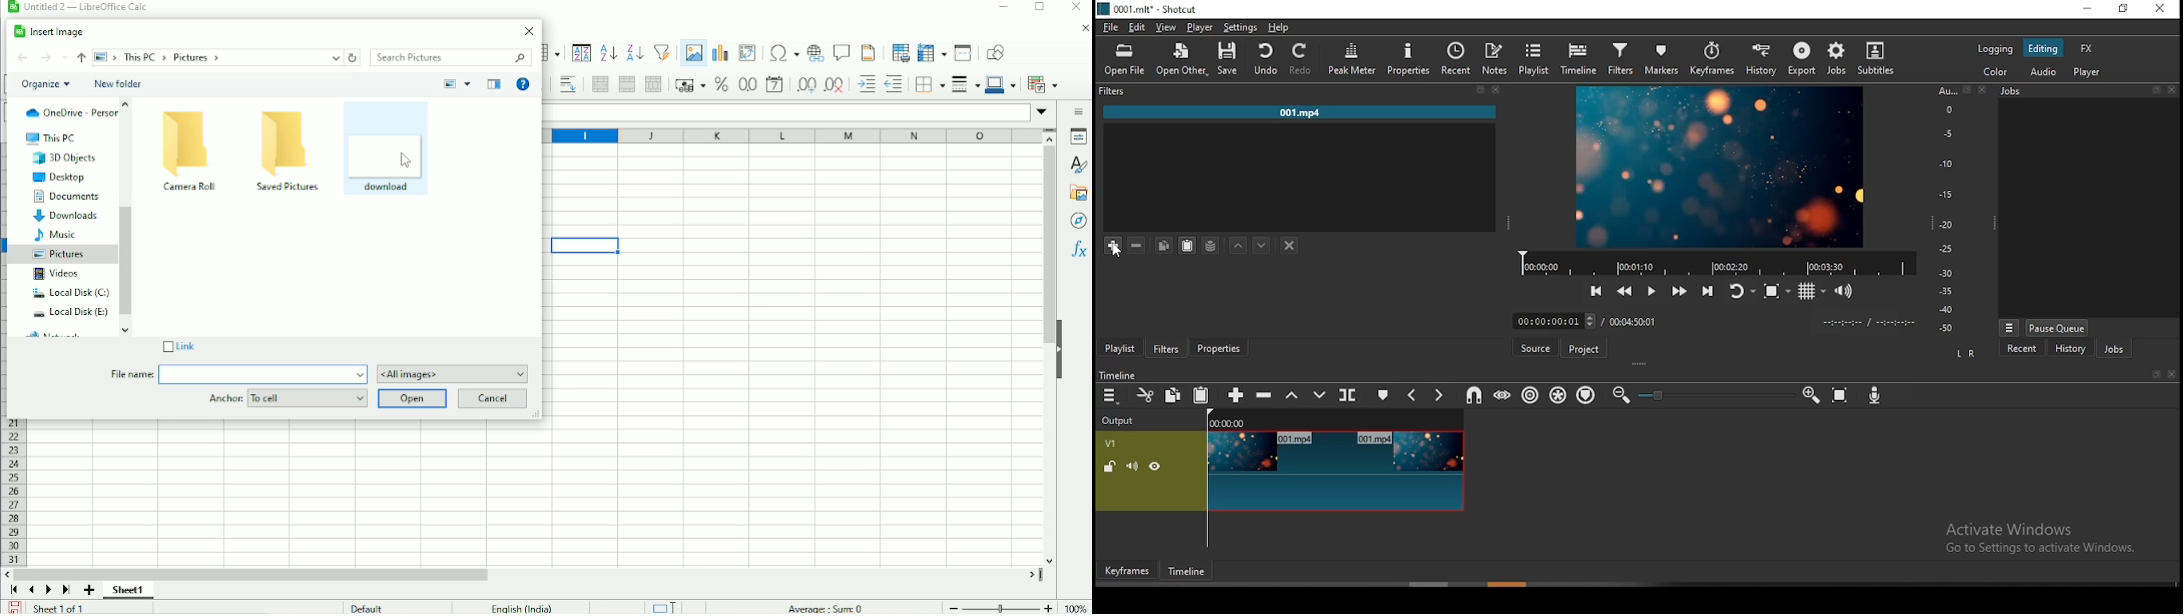  I want to click on keyframes, so click(1127, 571).